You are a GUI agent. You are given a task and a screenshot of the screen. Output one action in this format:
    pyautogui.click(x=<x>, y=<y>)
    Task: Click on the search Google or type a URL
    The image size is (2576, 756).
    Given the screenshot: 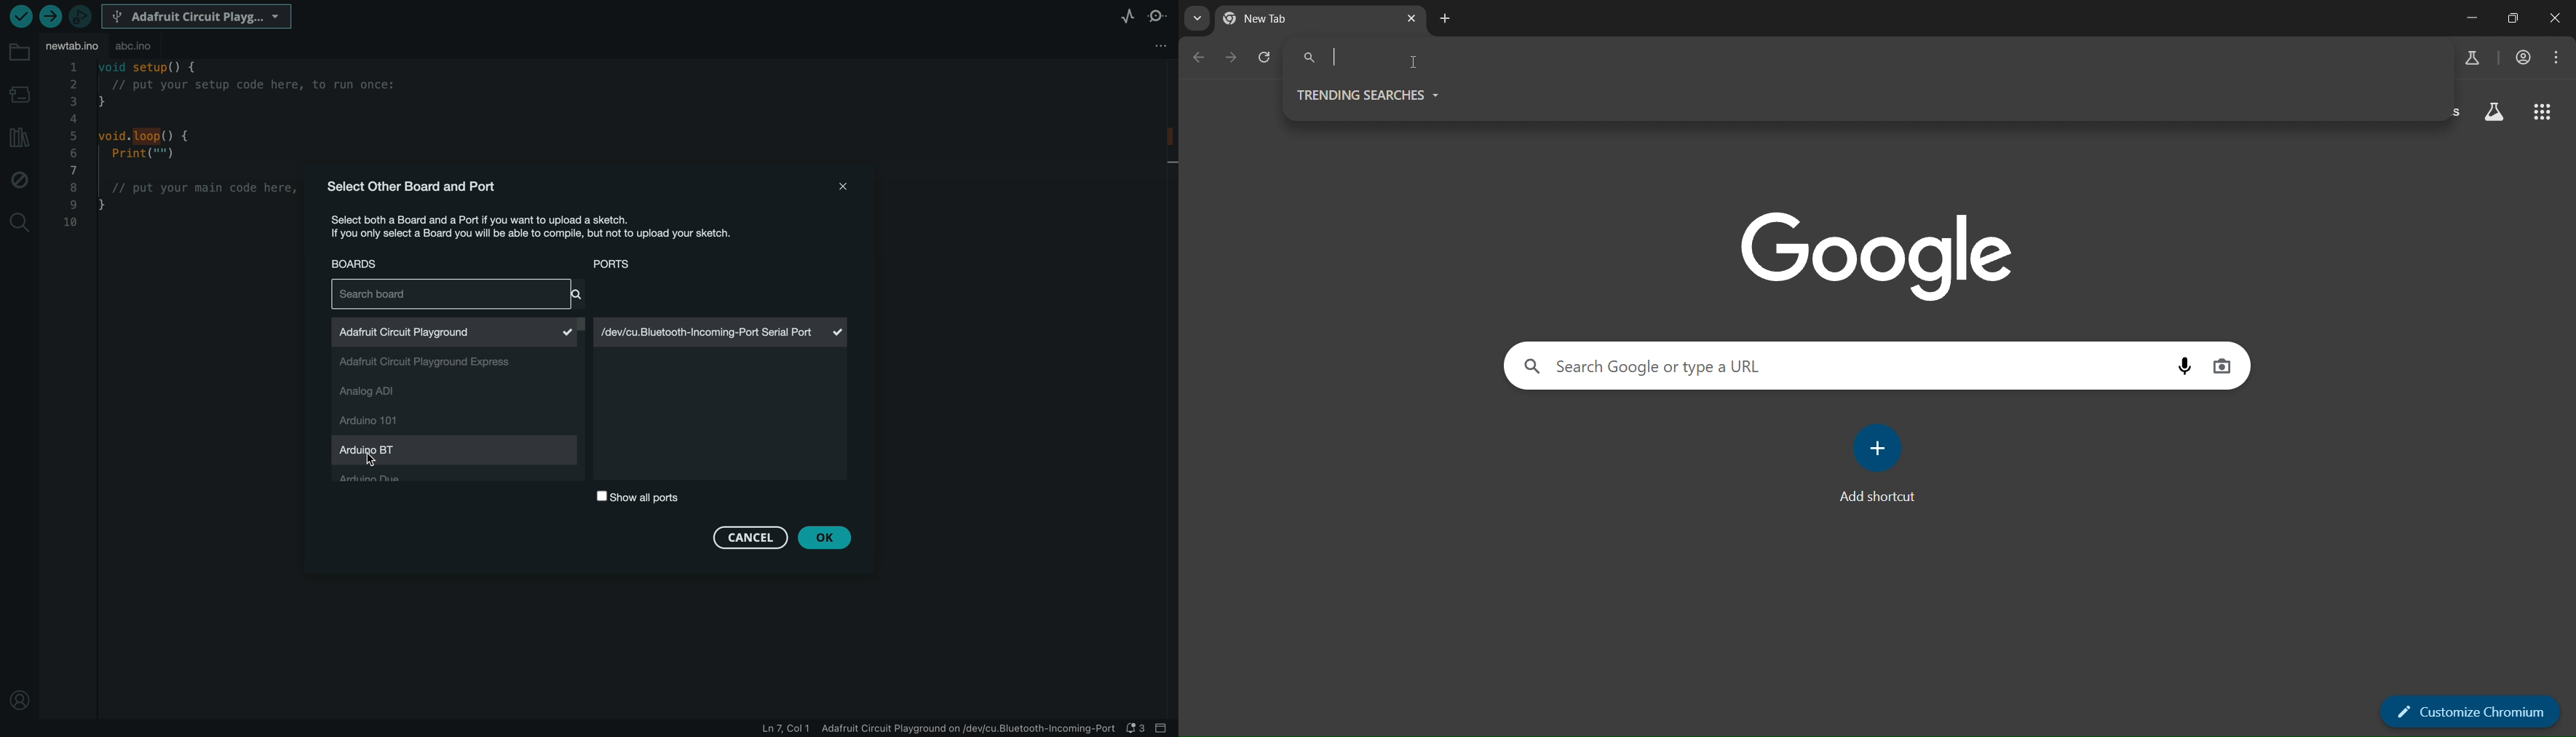 What is the action you would take?
    pyautogui.click(x=1407, y=56)
    